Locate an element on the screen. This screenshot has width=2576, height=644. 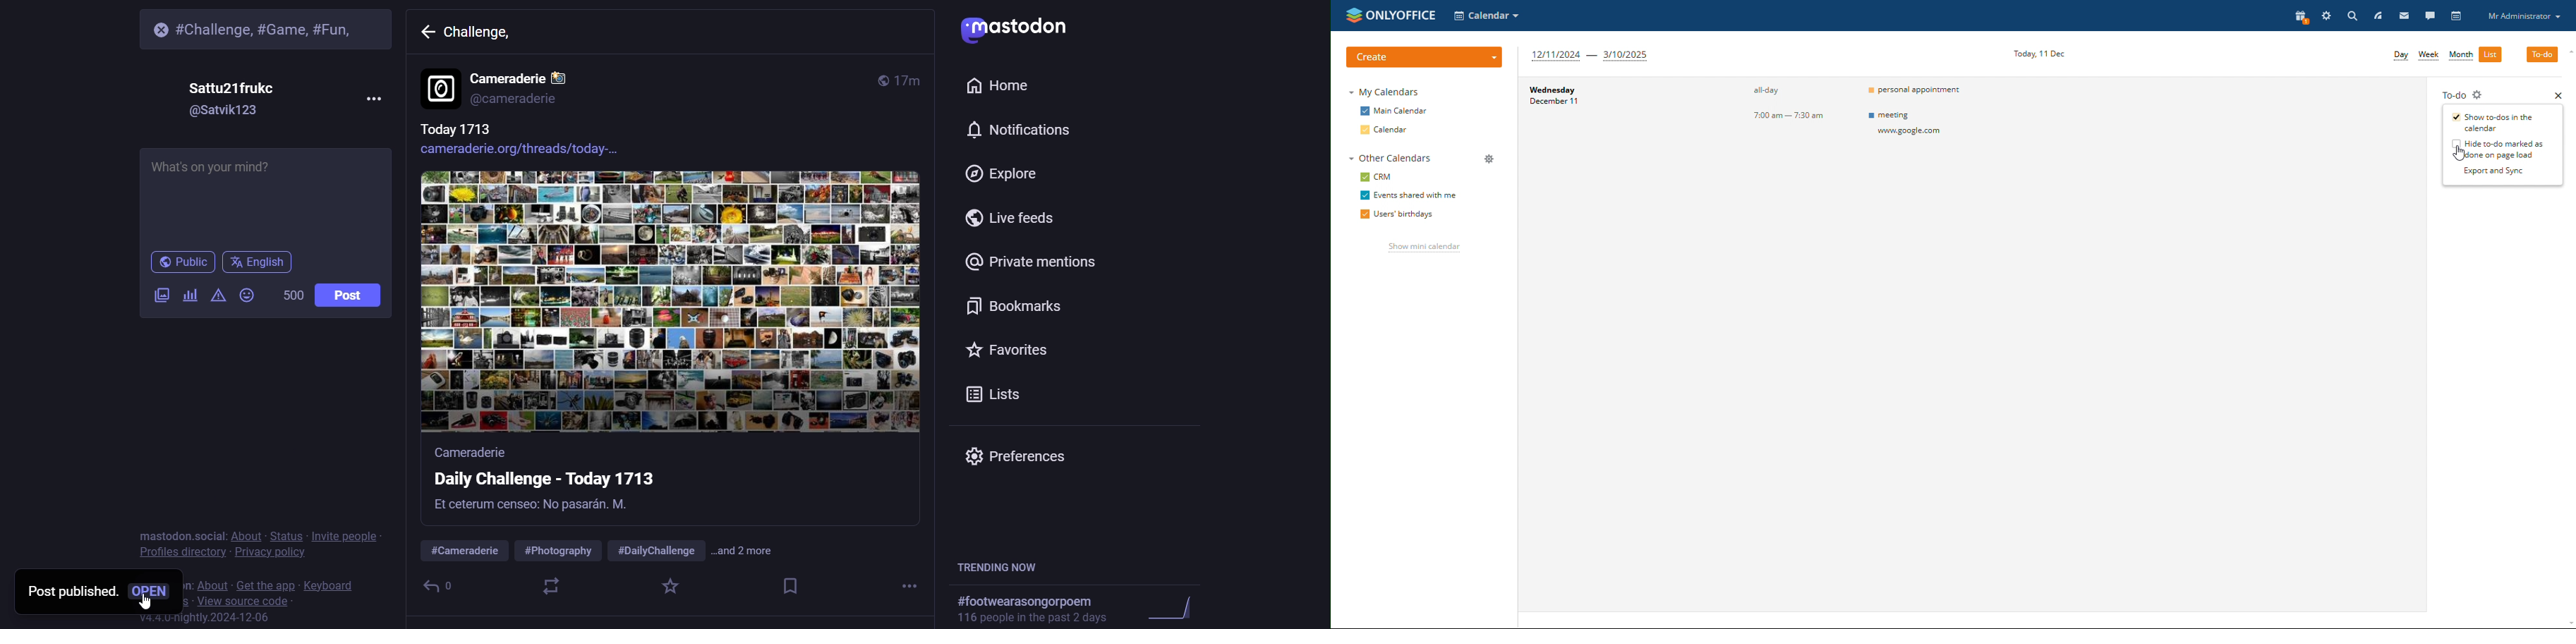
mastodon social is located at coordinates (180, 535).